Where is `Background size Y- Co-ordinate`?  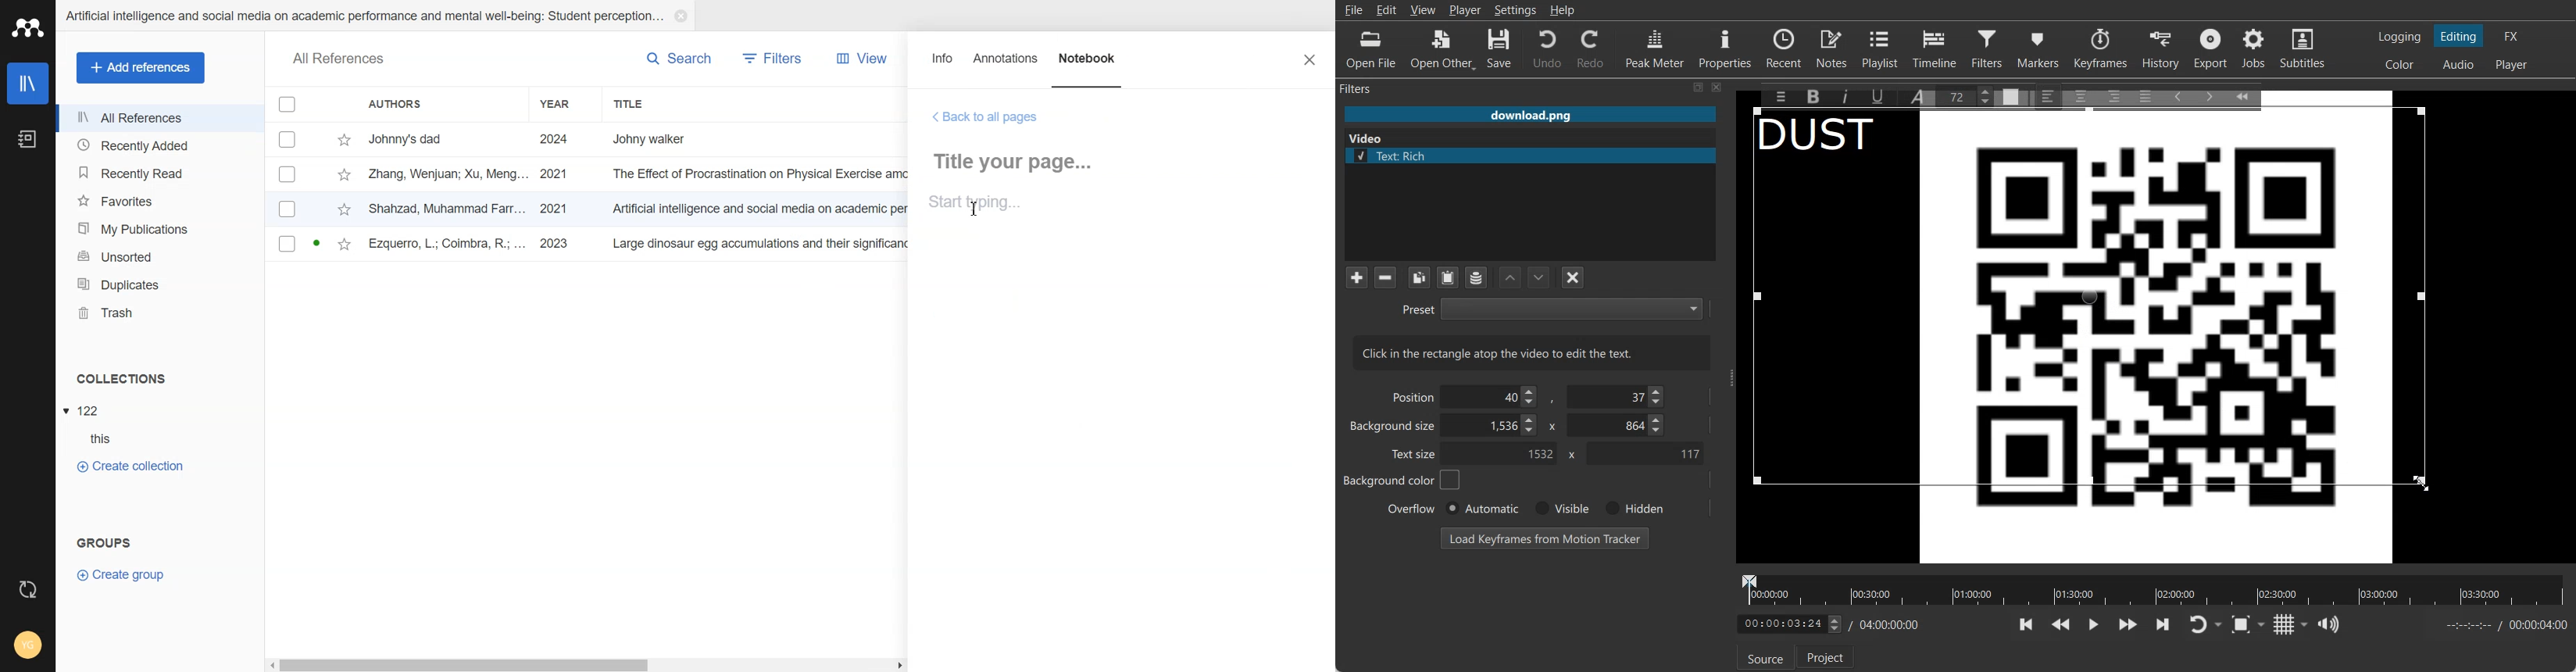
Background size Y- Co-ordinate is located at coordinates (1617, 427).